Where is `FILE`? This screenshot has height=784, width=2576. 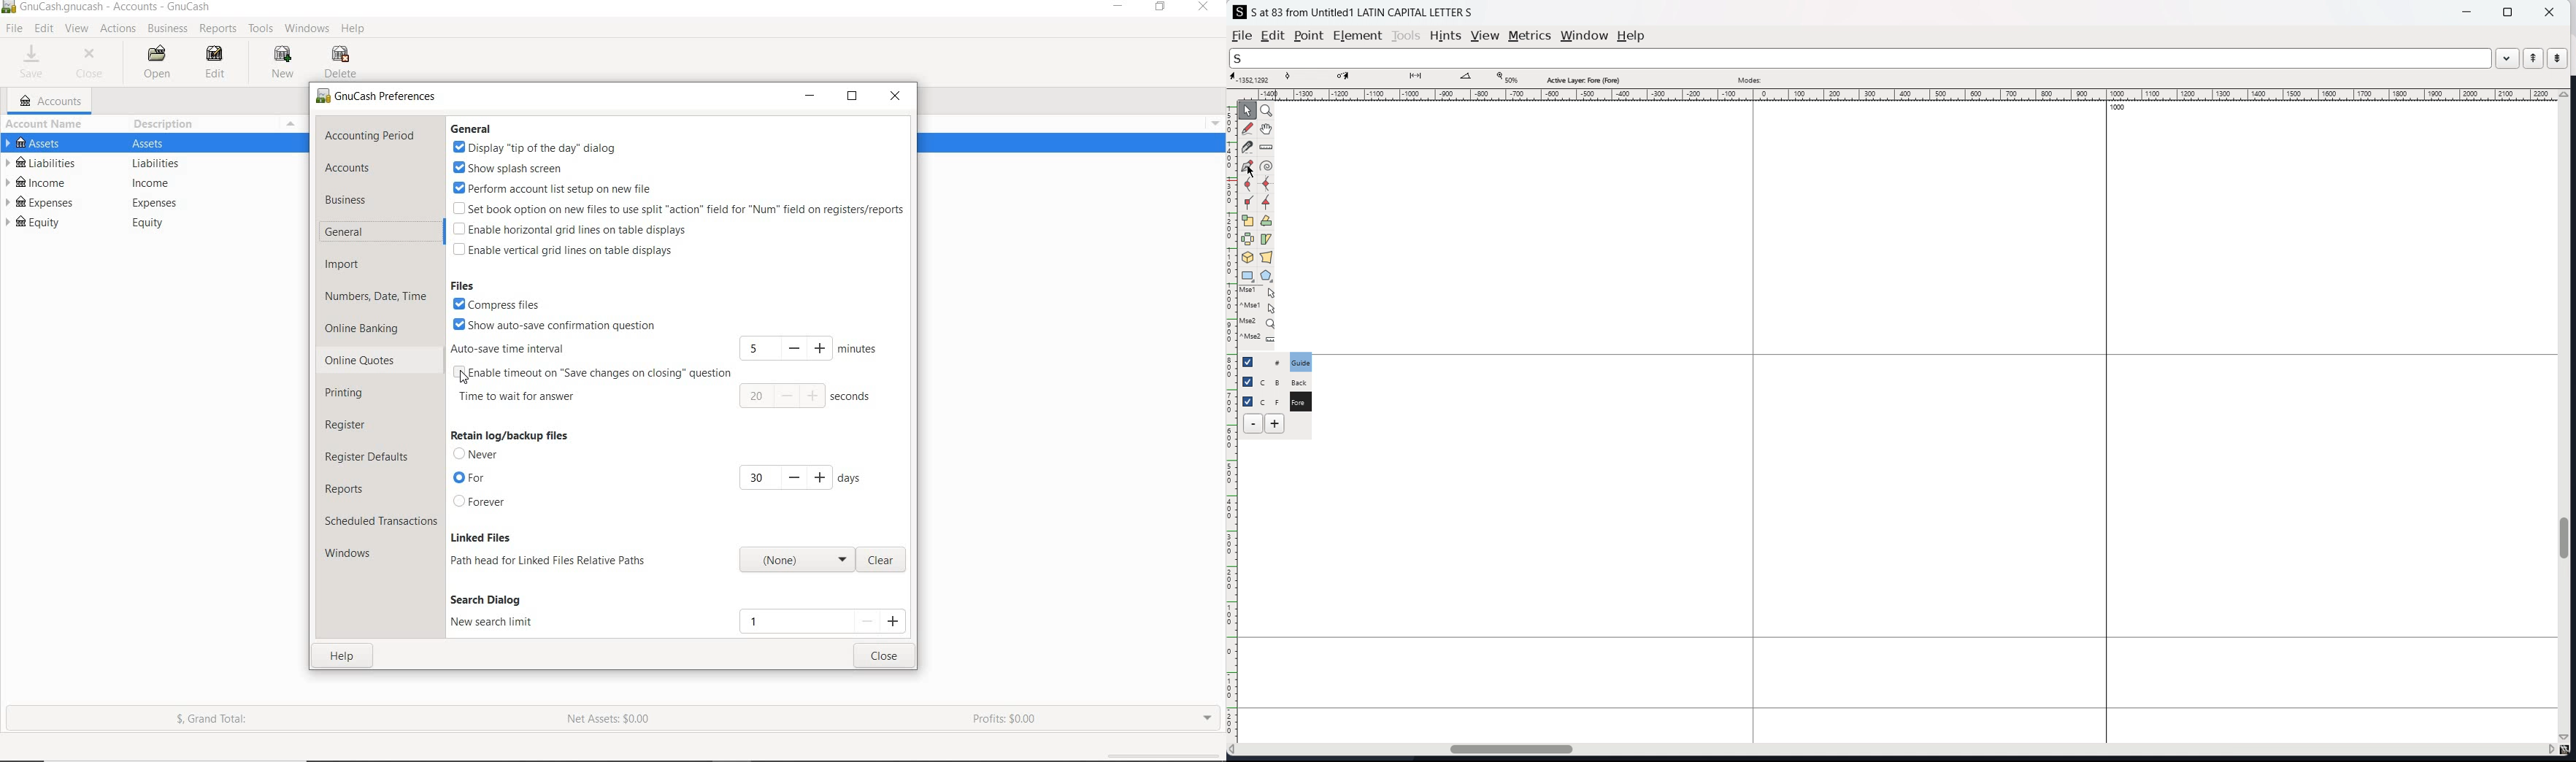
FILE is located at coordinates (12, 28).